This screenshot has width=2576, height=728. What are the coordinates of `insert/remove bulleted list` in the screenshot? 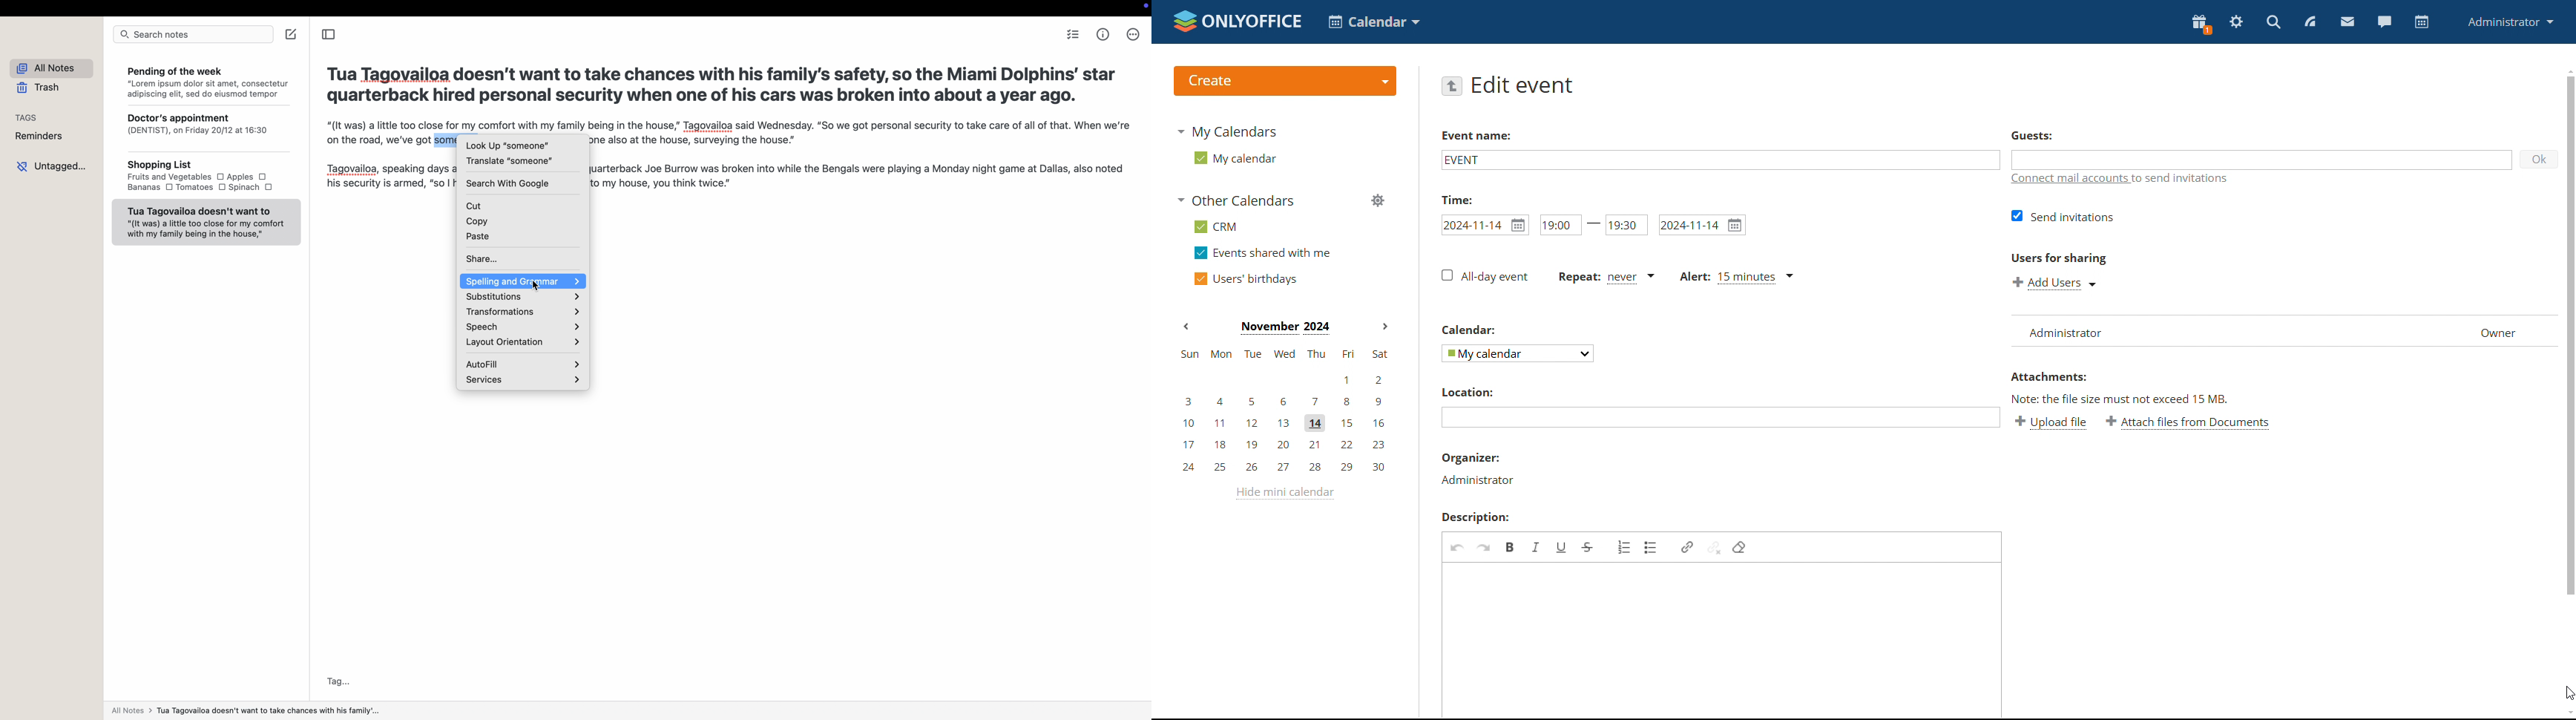 It's located at (1652, 547).